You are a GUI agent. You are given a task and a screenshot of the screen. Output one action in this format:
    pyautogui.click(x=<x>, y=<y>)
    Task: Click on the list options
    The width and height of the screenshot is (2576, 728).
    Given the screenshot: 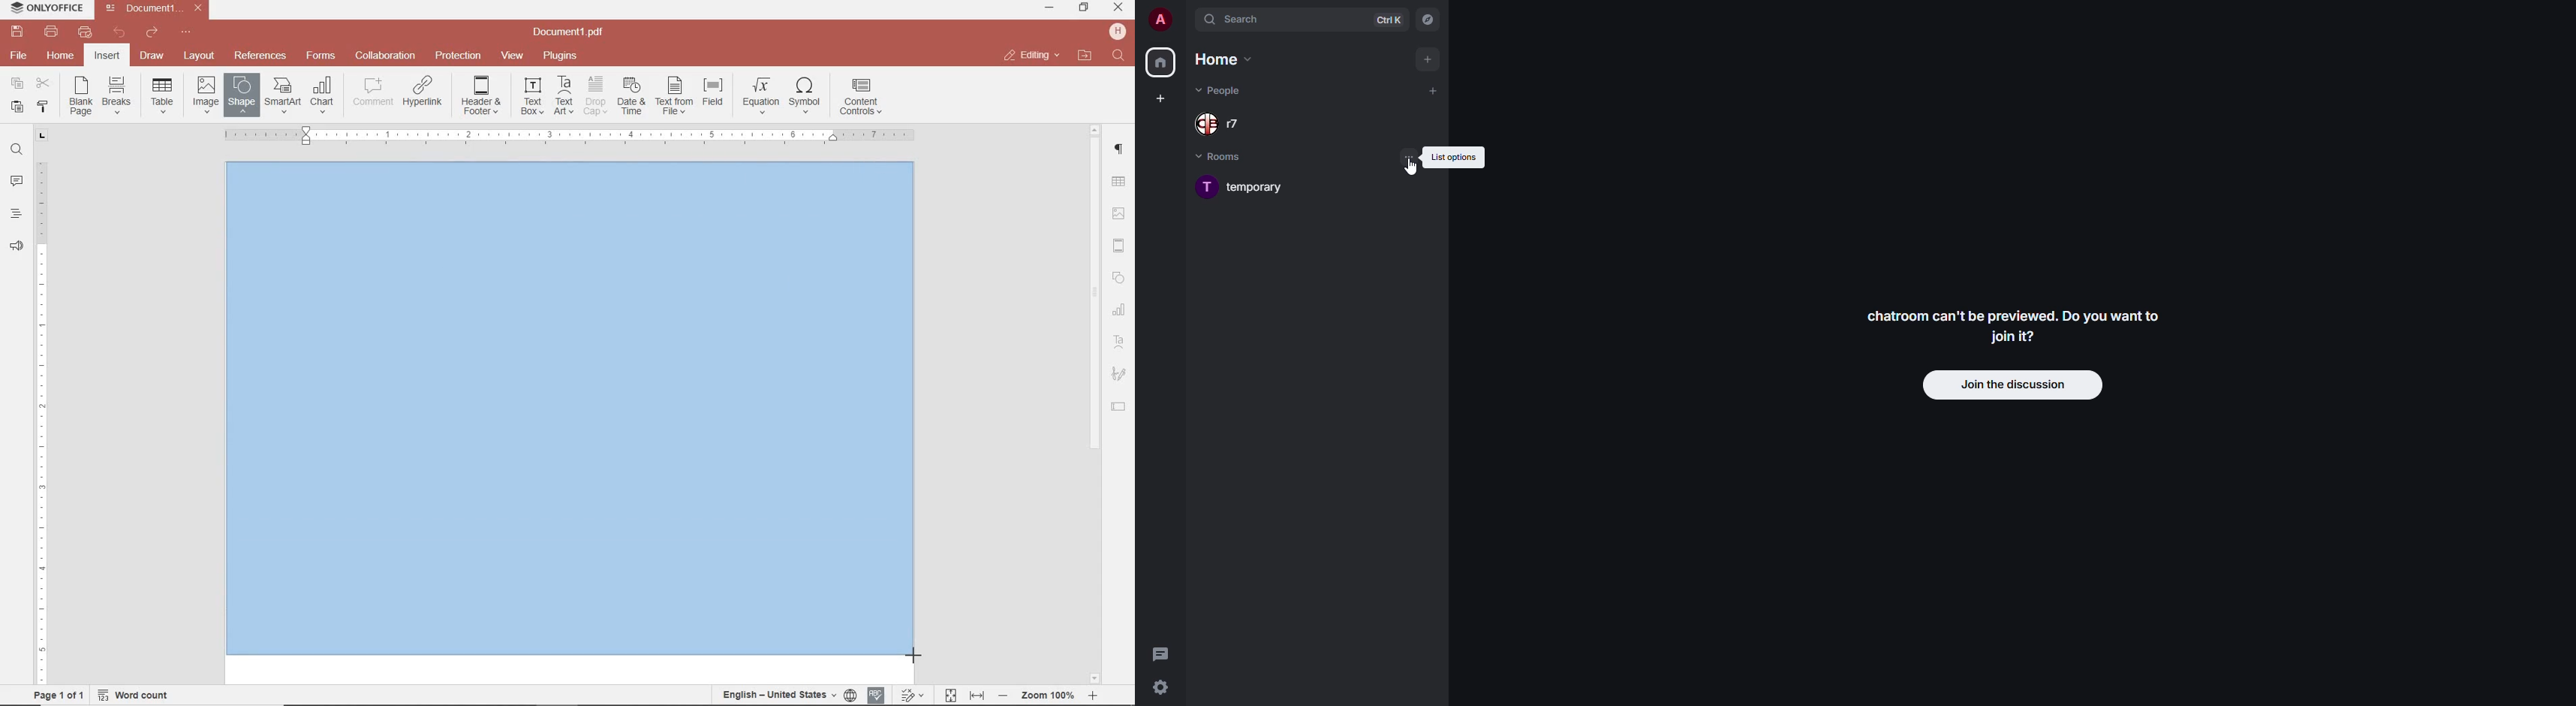 What is the action you would take?
    pyautogui.click(x=1455, y=158)
    